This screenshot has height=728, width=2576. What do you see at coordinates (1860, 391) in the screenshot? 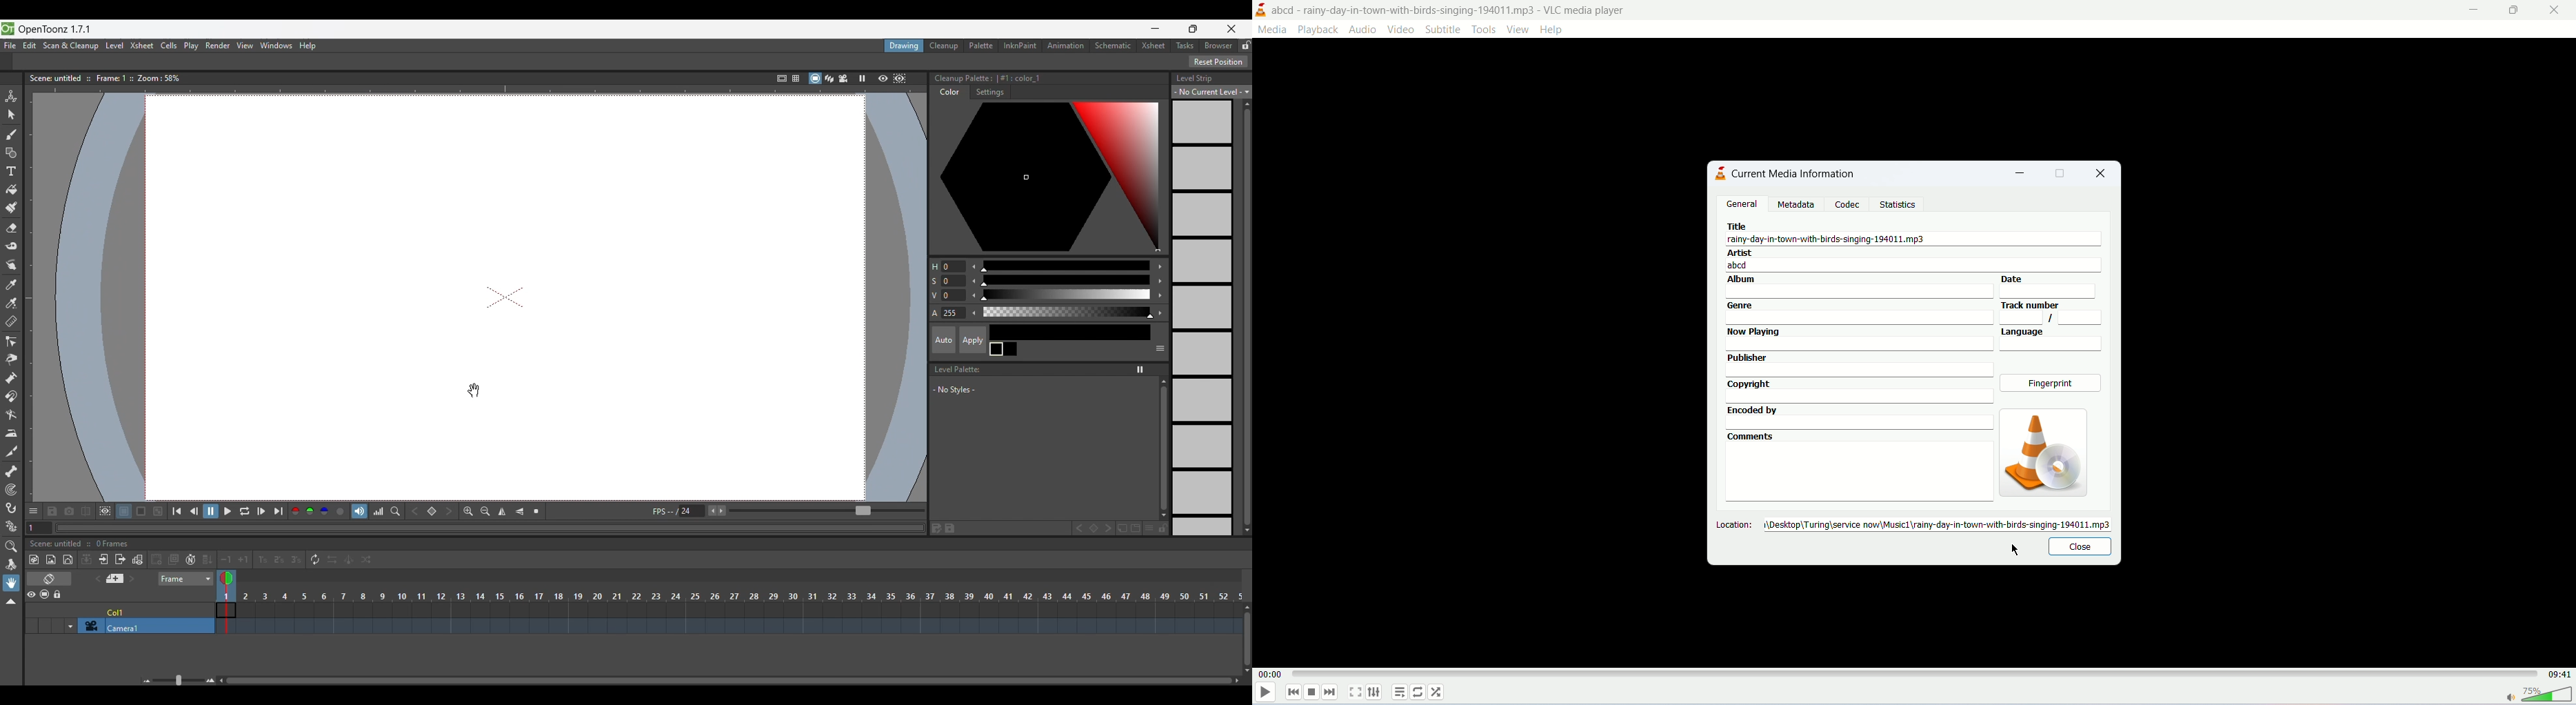
I see `copyright` at bounding box center [1860, 391].